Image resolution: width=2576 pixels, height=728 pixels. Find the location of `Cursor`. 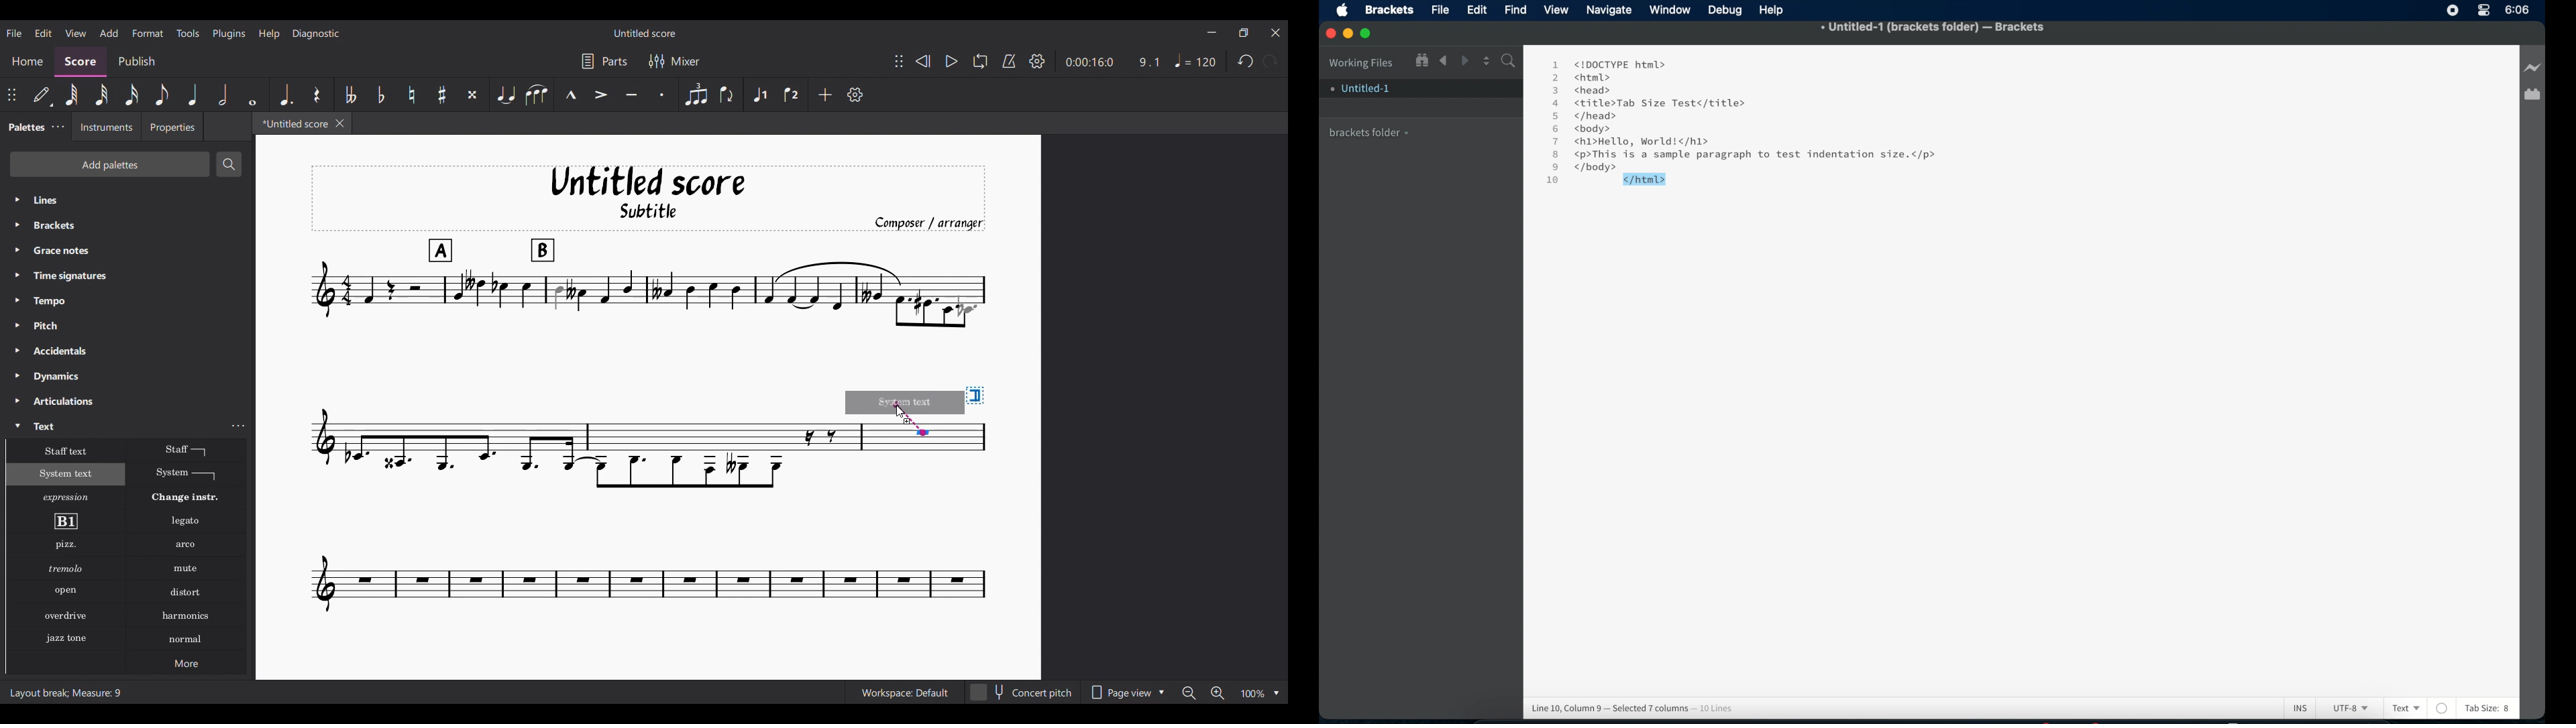

Cursor is located at coordinates (901, 411).